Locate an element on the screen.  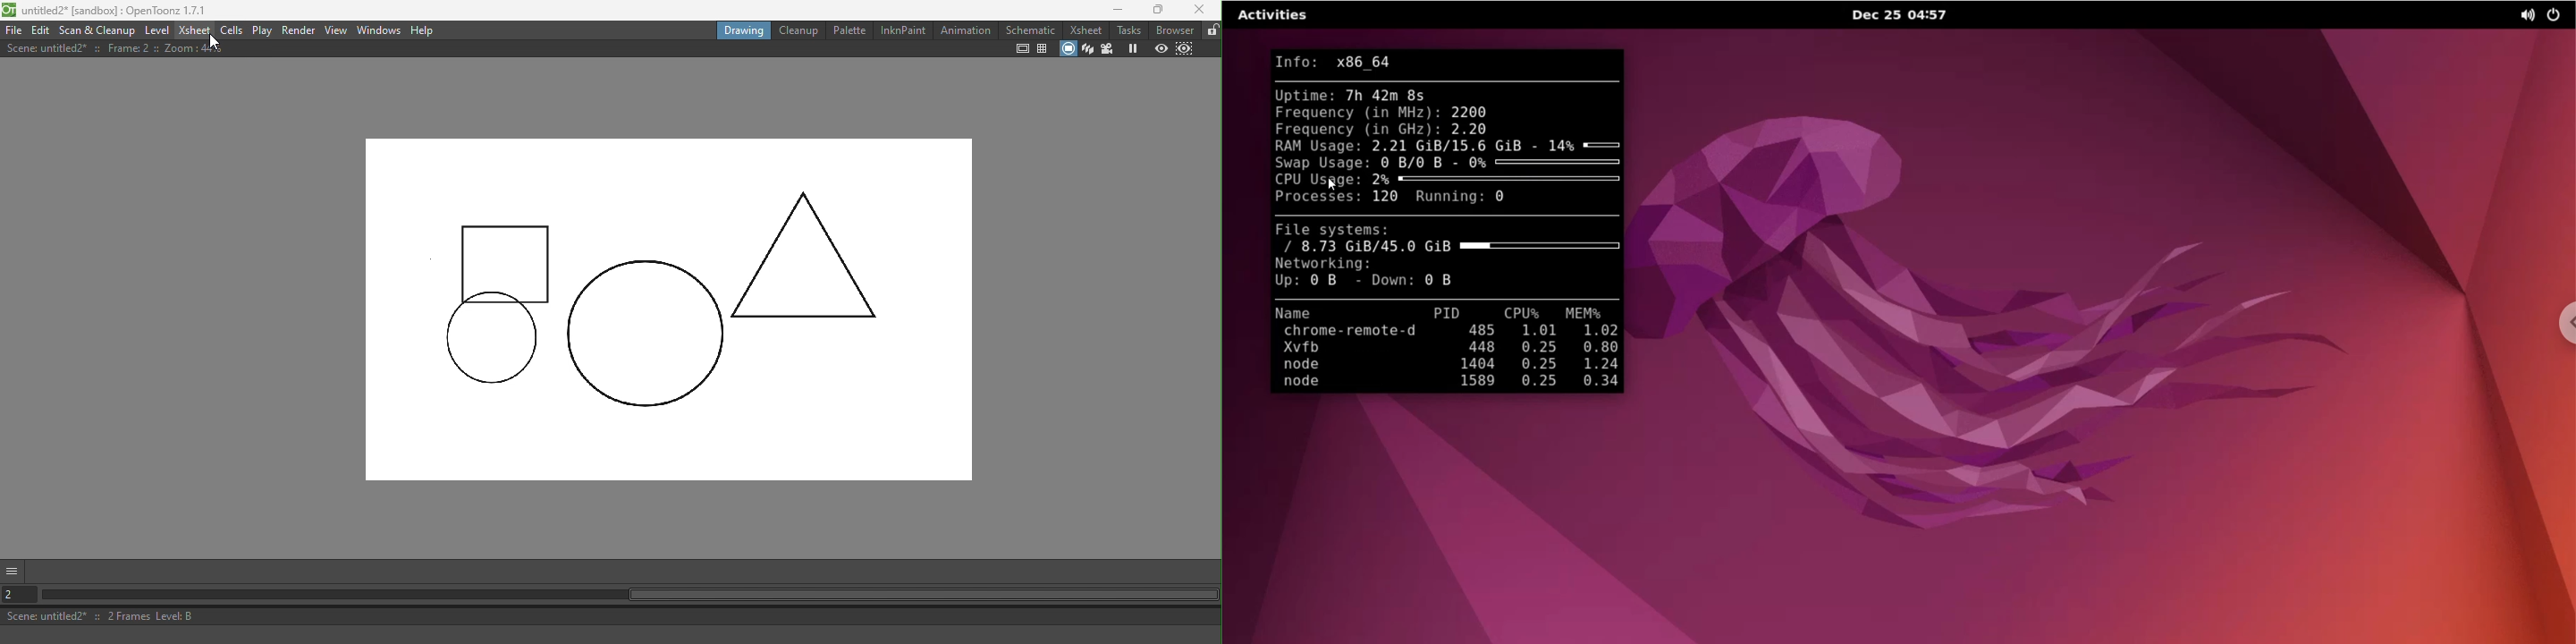
2.20 is located at coordinates (1468, 128).